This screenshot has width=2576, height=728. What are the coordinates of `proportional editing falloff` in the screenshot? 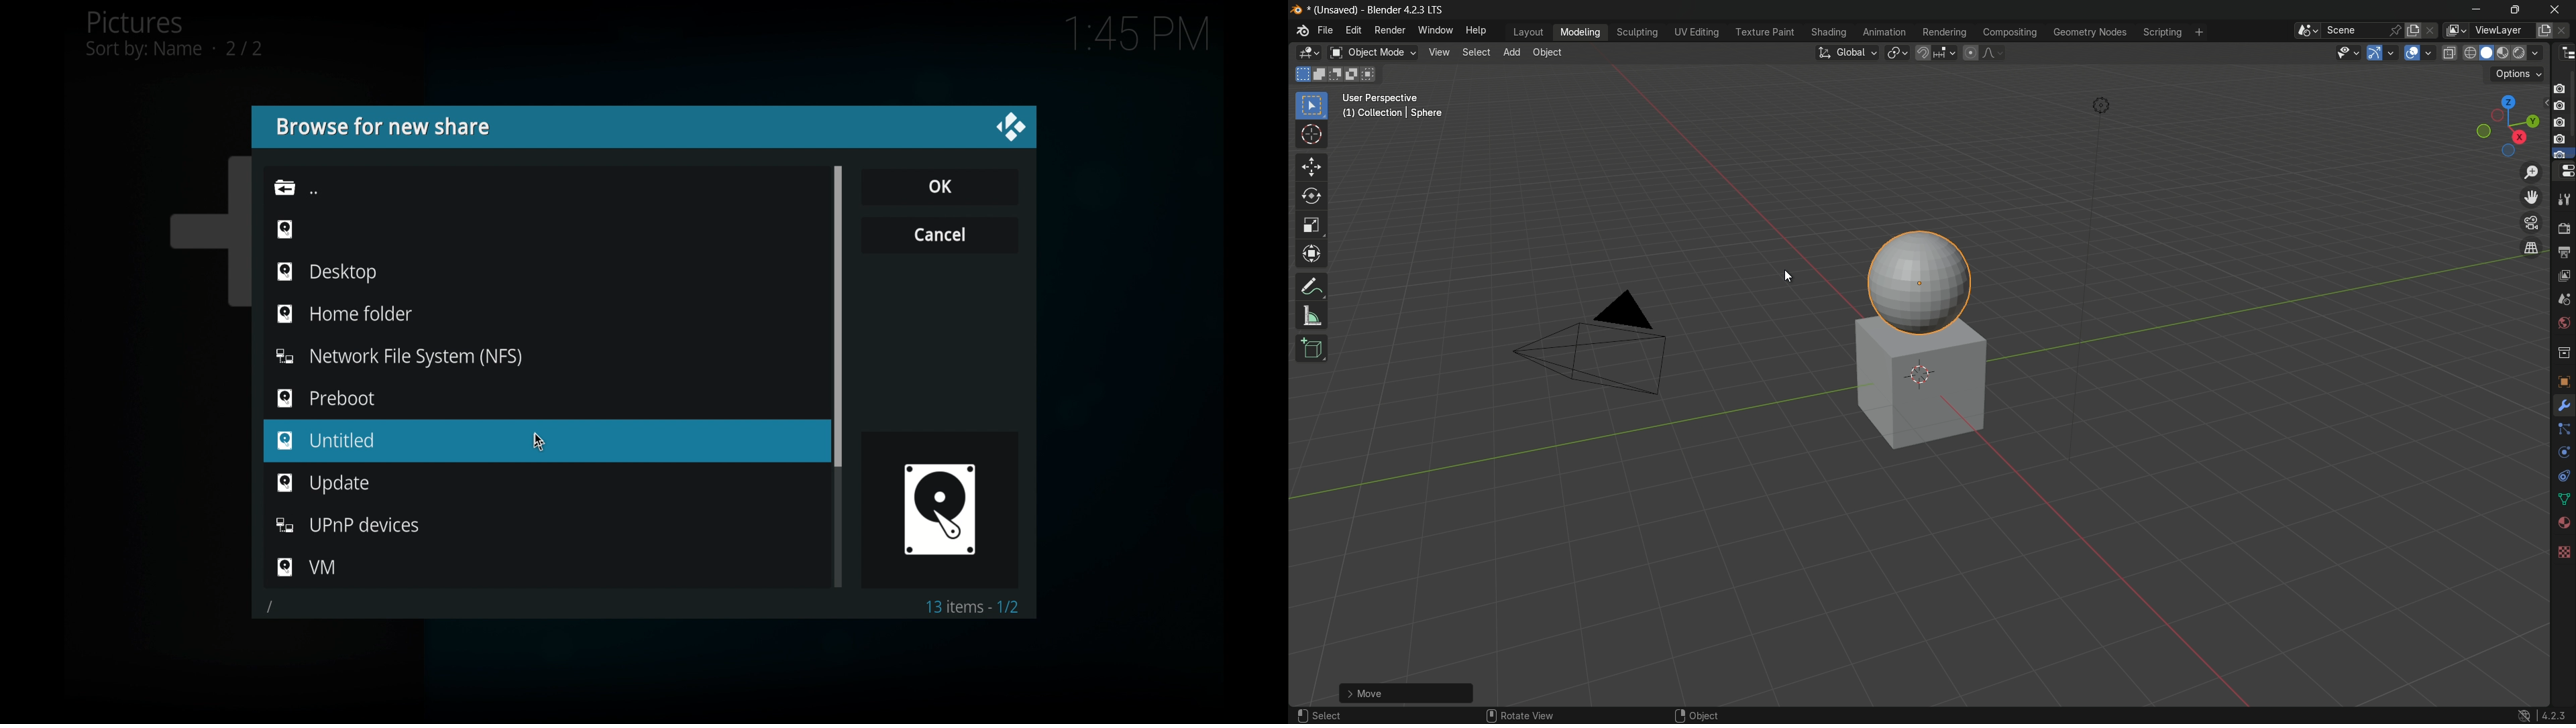 It's located at (1993, 52).